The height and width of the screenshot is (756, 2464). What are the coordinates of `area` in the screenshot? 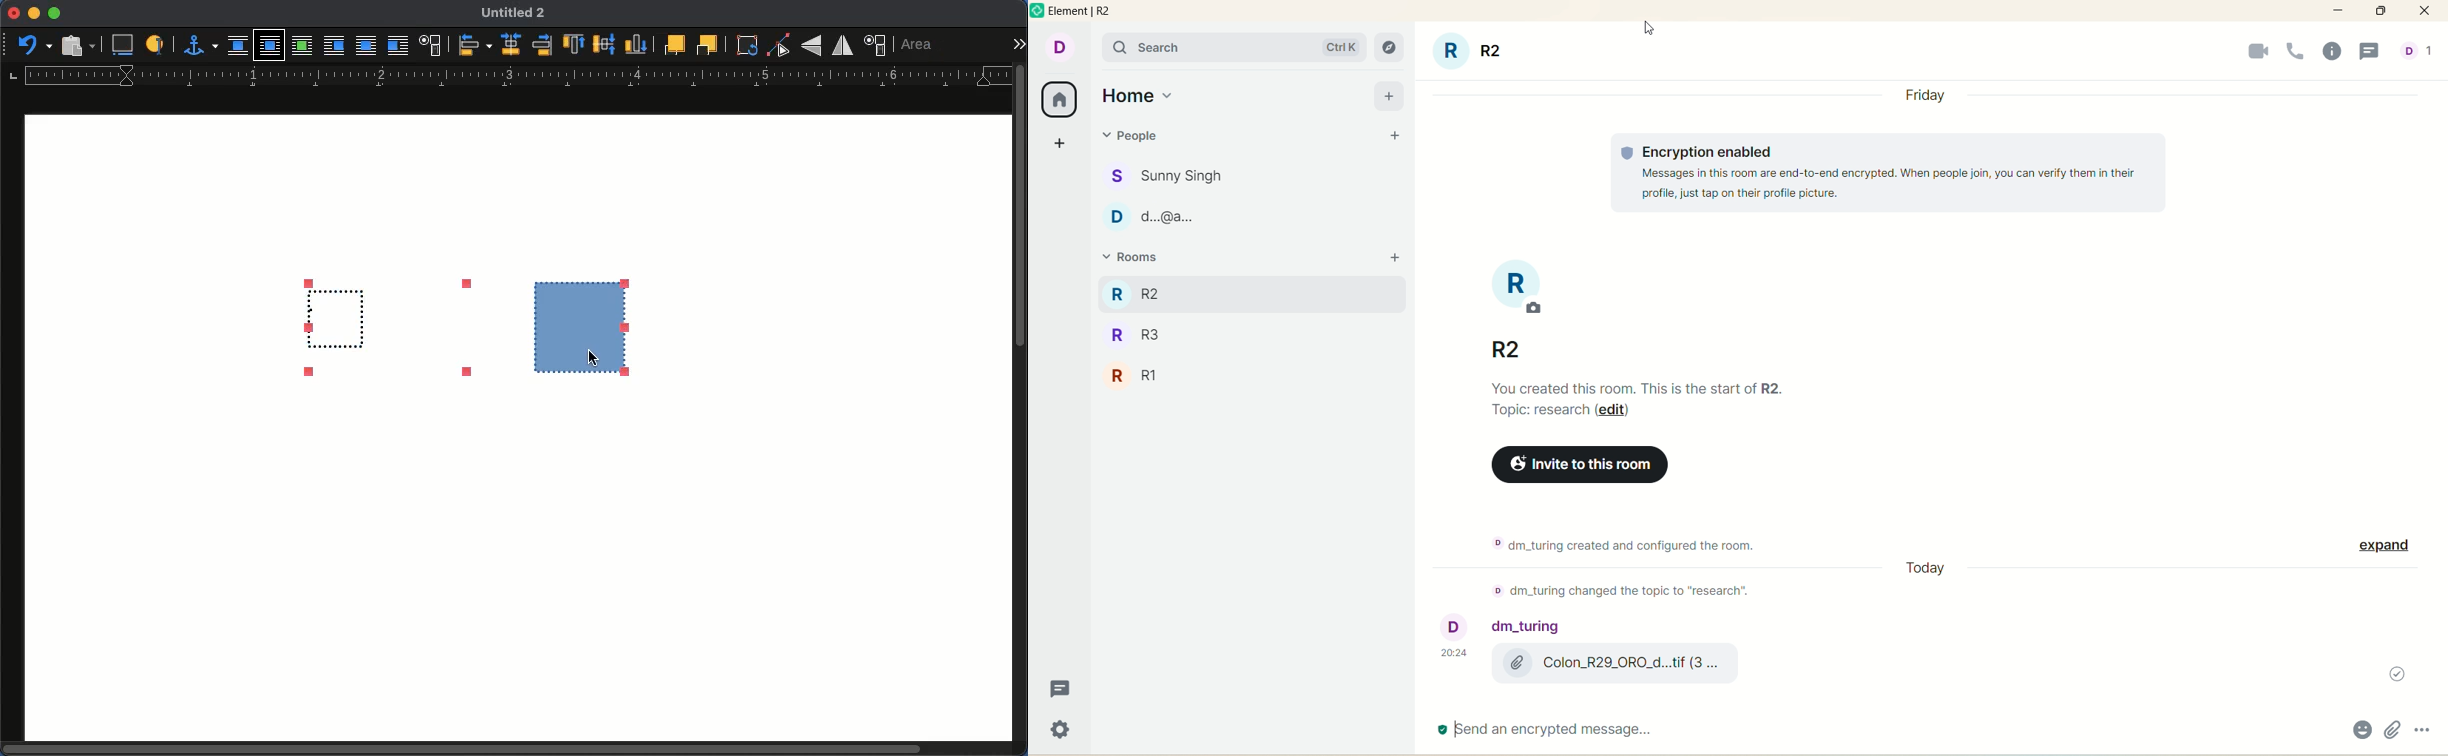 It's located at (919, 44).